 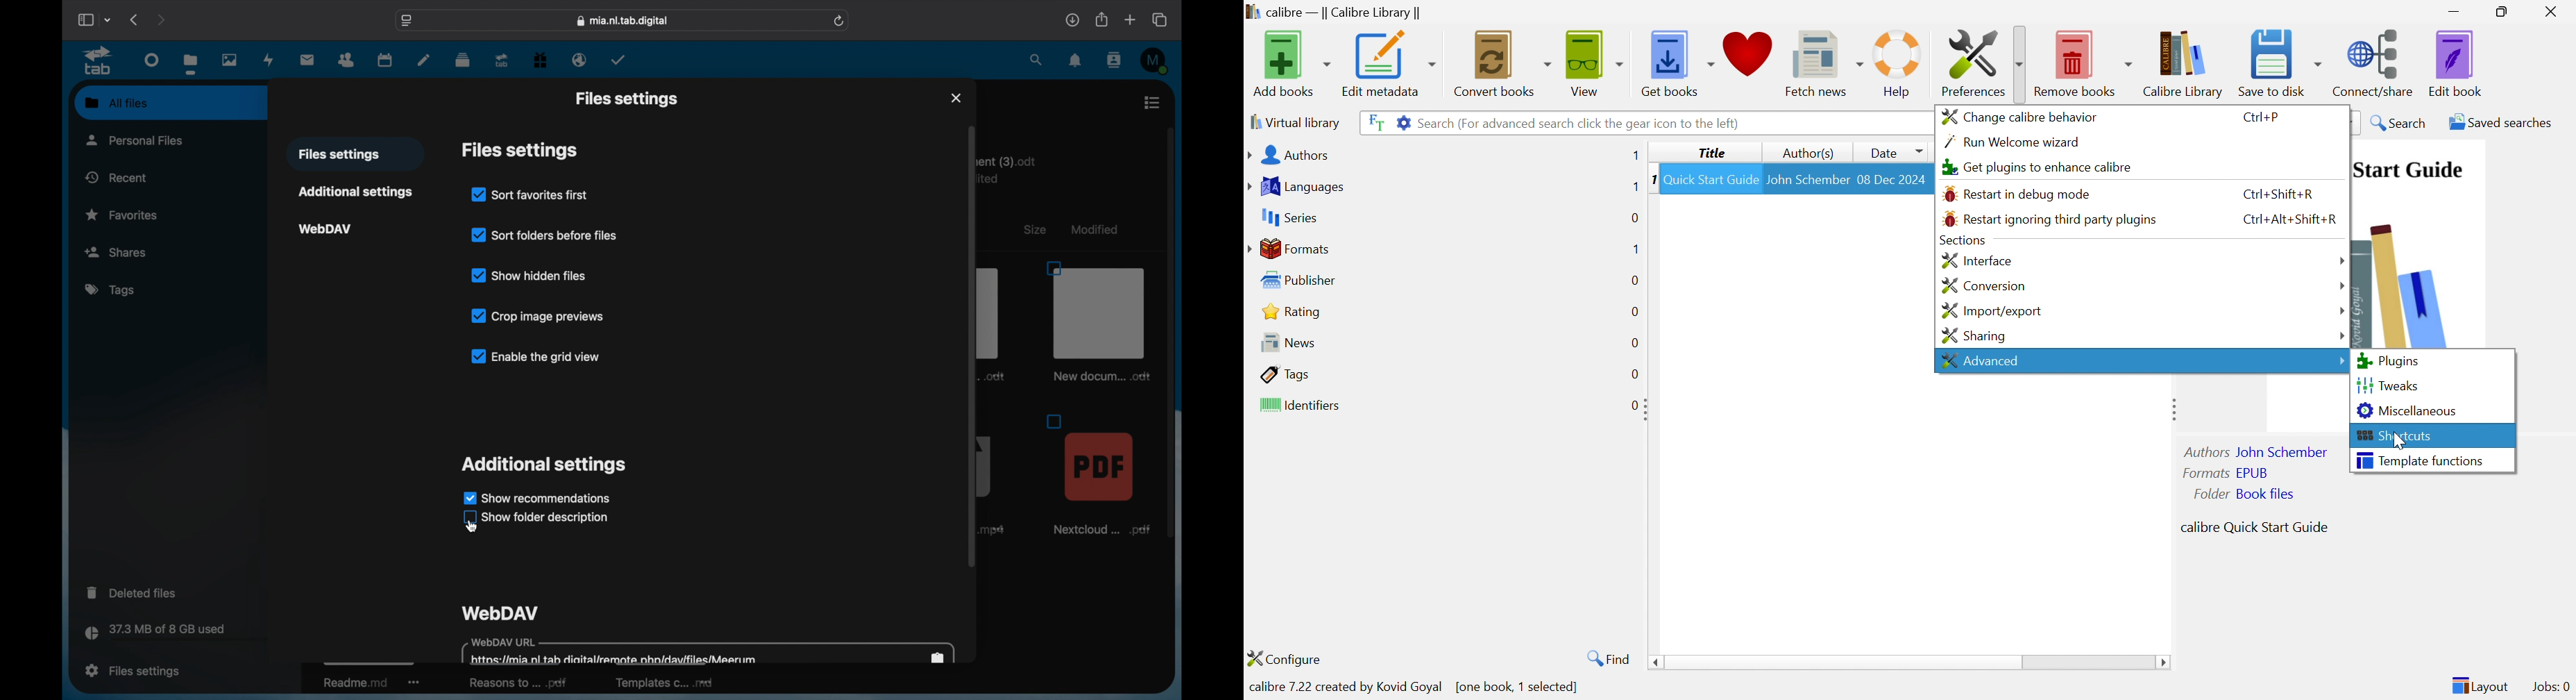 I want to click on close, so click(x=956, y=98).